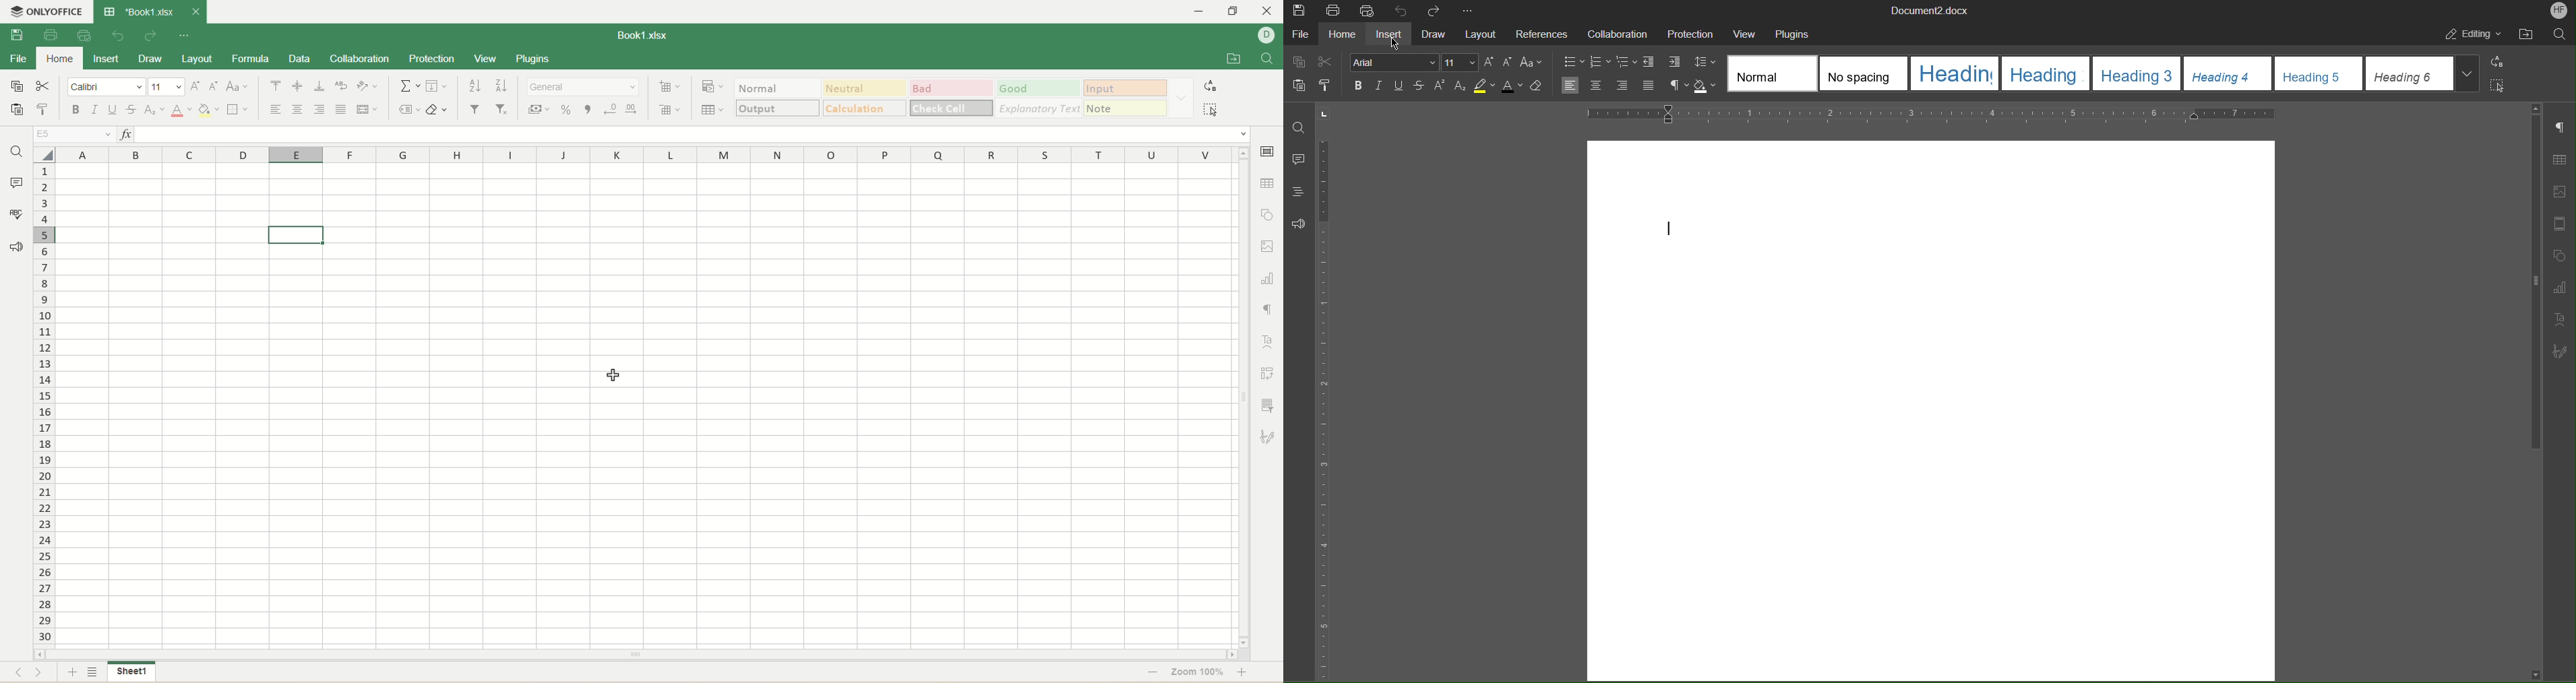 This screenshot has height=700, width=2576. Describe the element at coordinates (1300, 128) in the screenshot. I see `Find` at that location.